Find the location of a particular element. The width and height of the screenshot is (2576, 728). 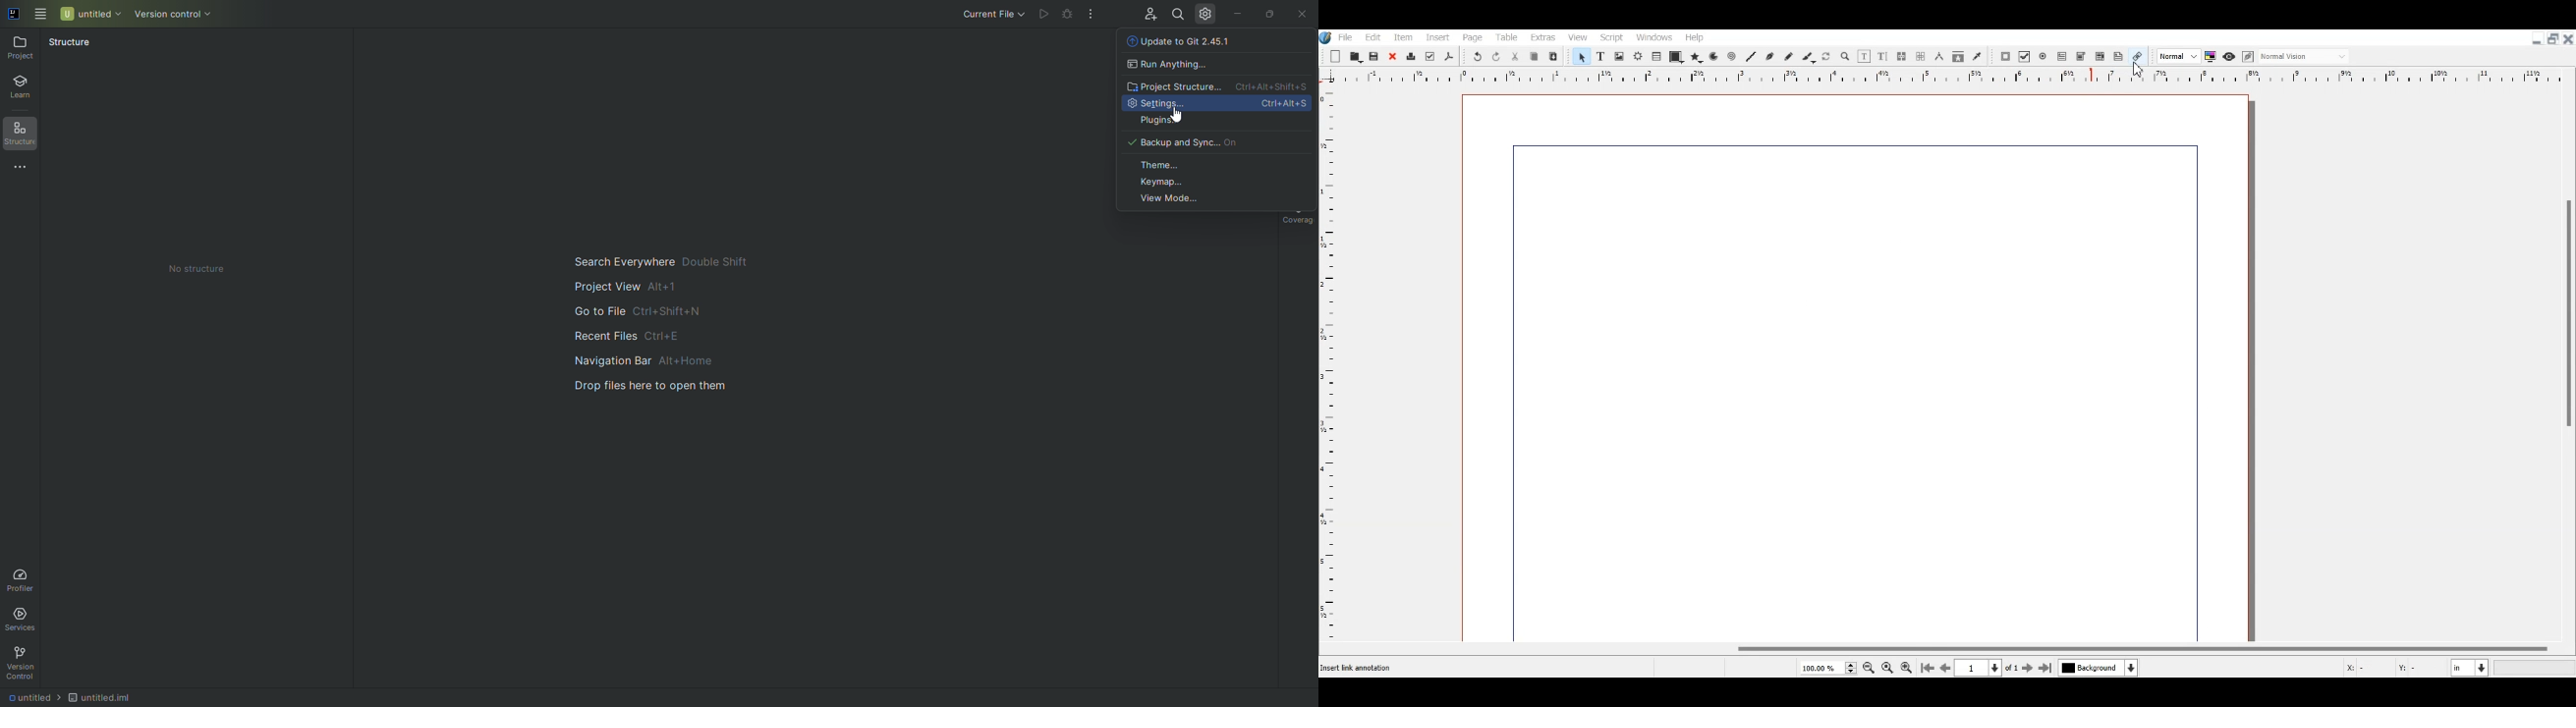

PDF Text Field is located at coordinates (2062, 57).